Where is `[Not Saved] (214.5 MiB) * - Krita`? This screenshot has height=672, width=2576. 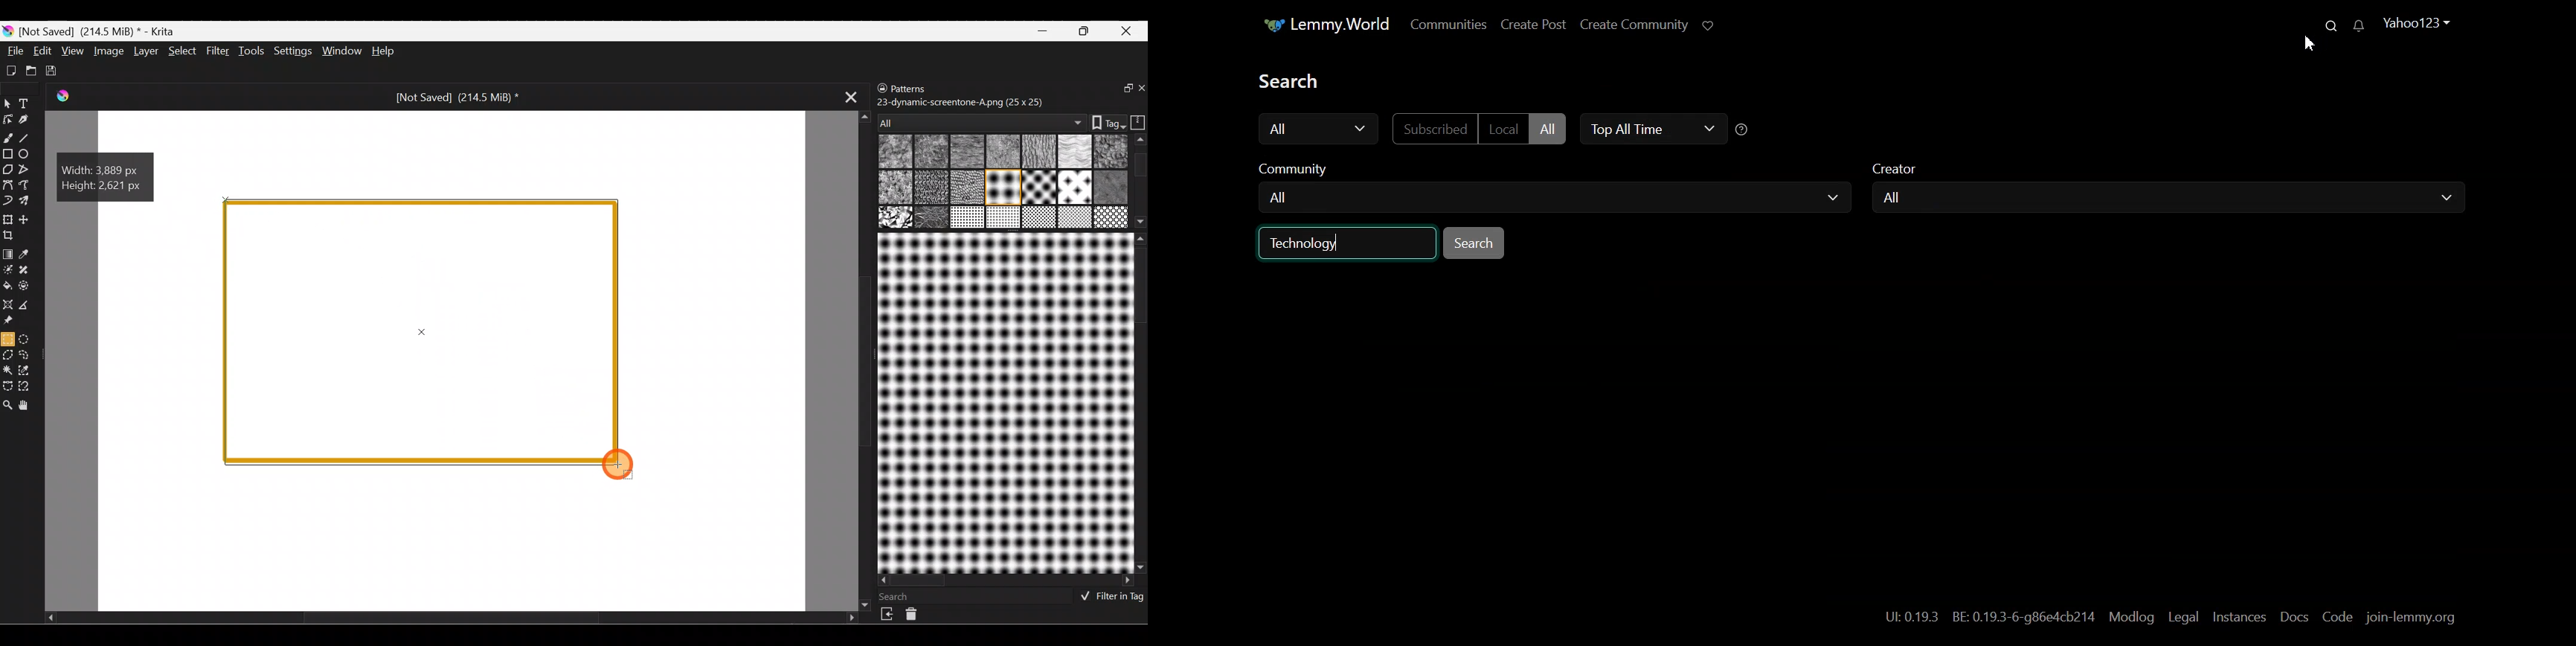 [Not Saved] (214.5 MiB) * - Krita is located at coordinates (102, 32).